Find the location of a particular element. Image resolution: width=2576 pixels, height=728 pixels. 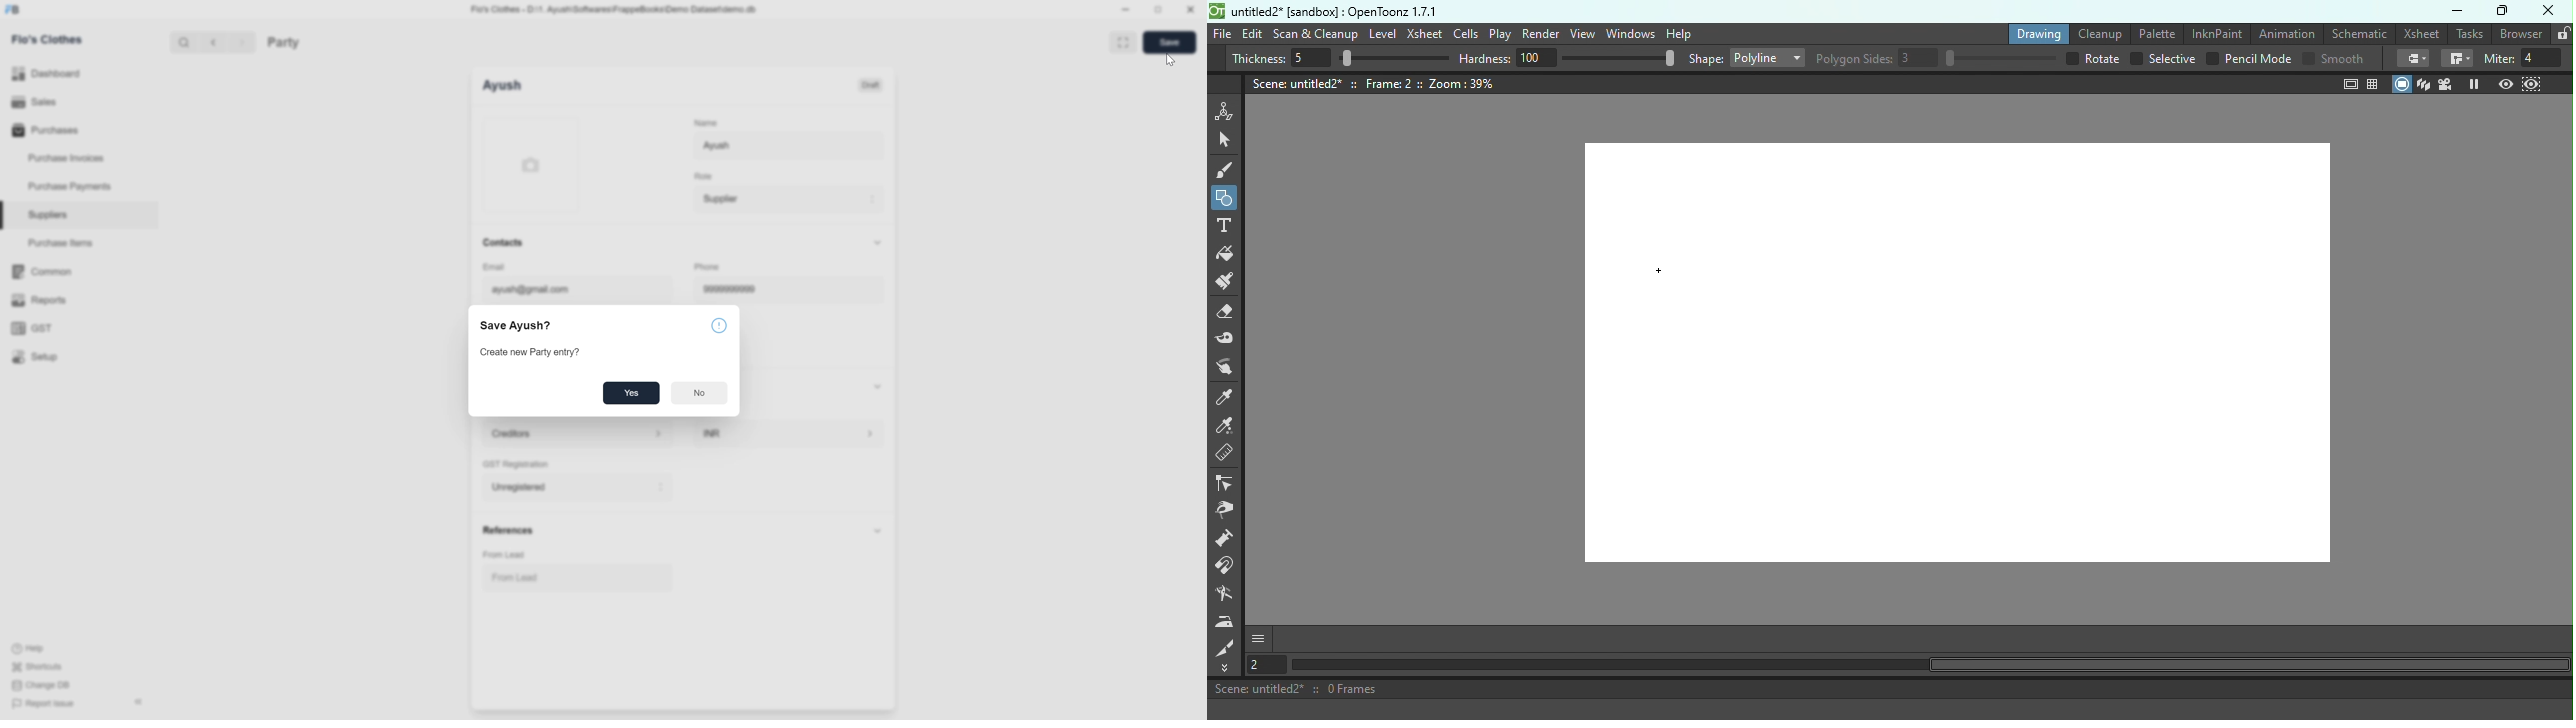

Collapse is located at coordinates (878, 386).